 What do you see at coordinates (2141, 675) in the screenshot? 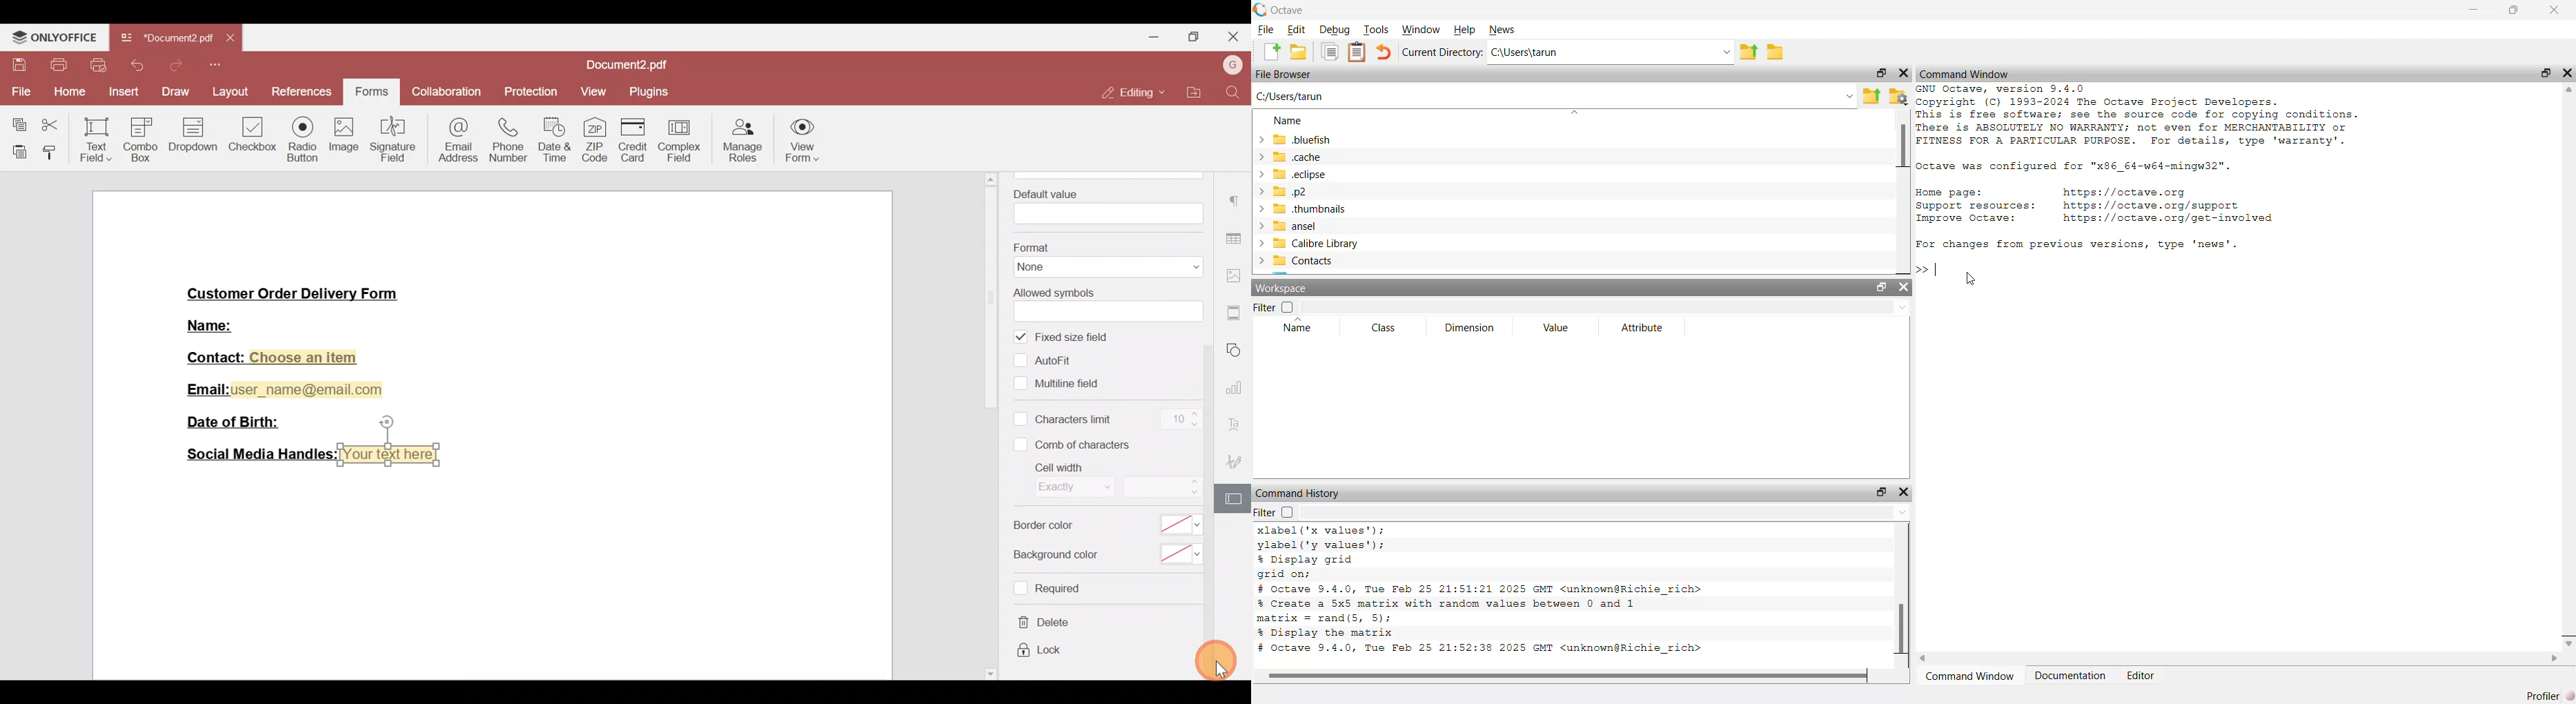
I see `Editor` at bounding box center [2141, 675].